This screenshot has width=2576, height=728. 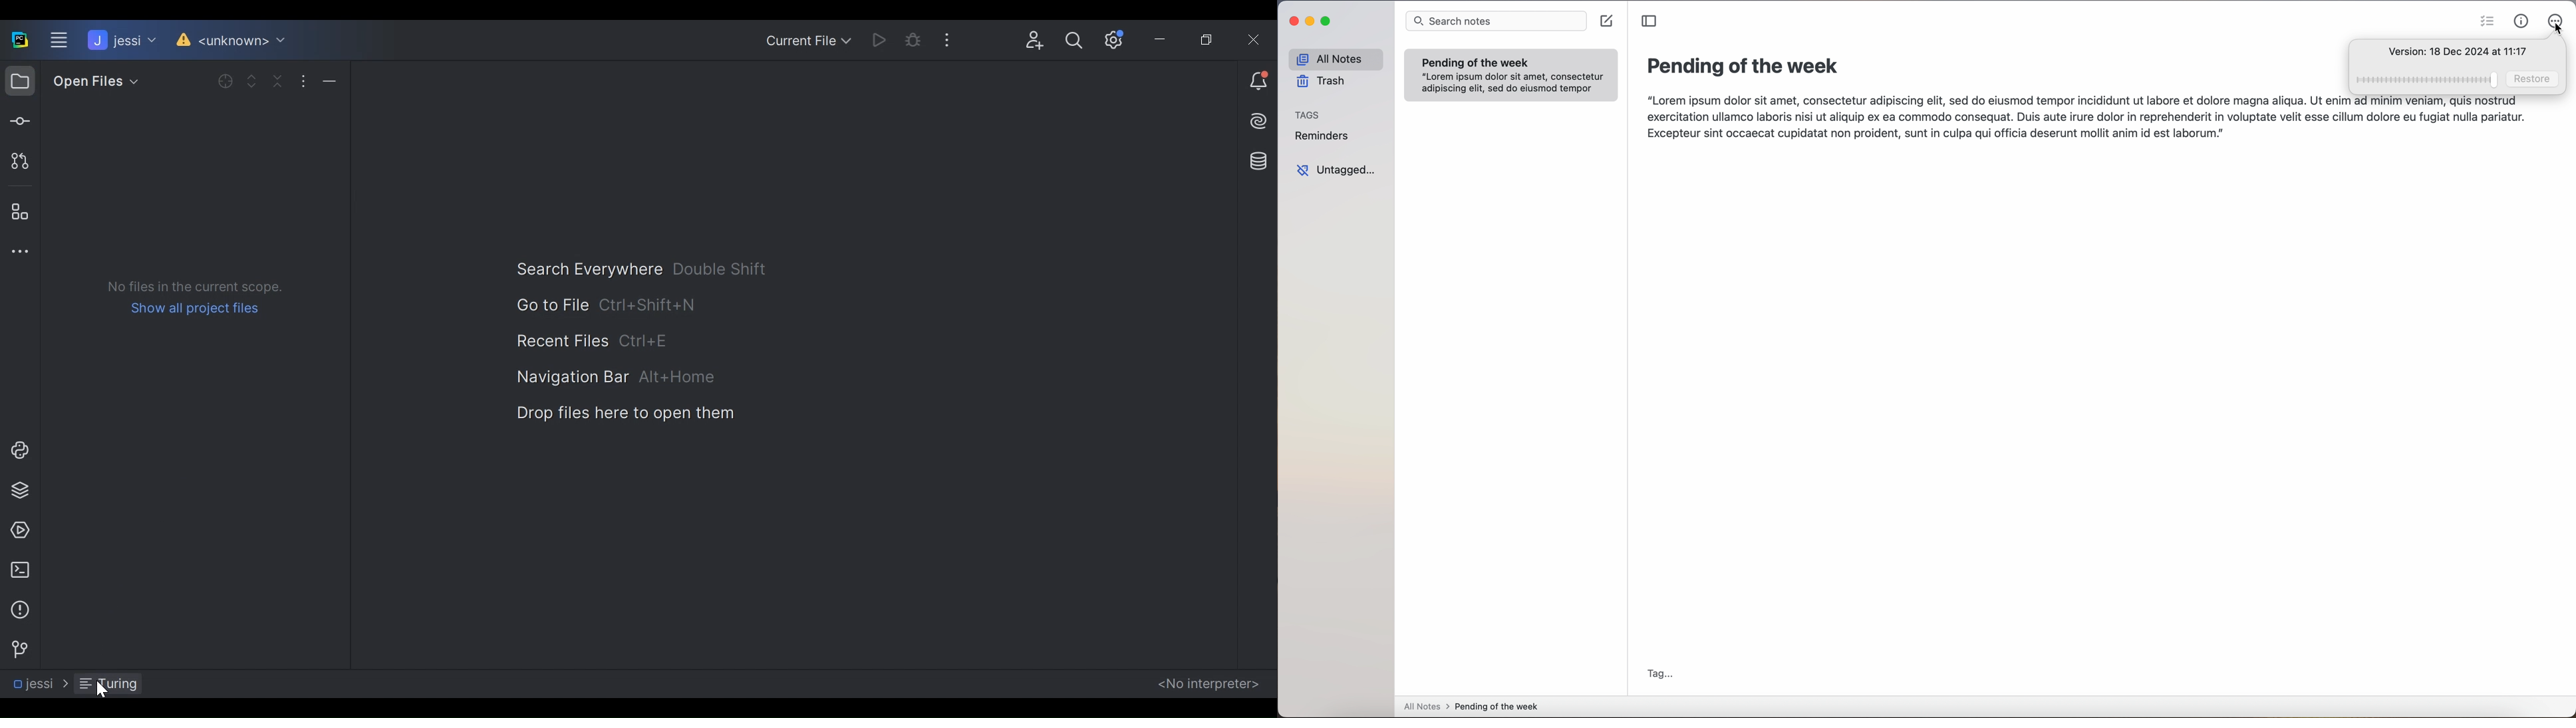 What do you see at coordinates (2523, 22) in the screenshot?
I see `metrics` at bounding box center [2523, 22].